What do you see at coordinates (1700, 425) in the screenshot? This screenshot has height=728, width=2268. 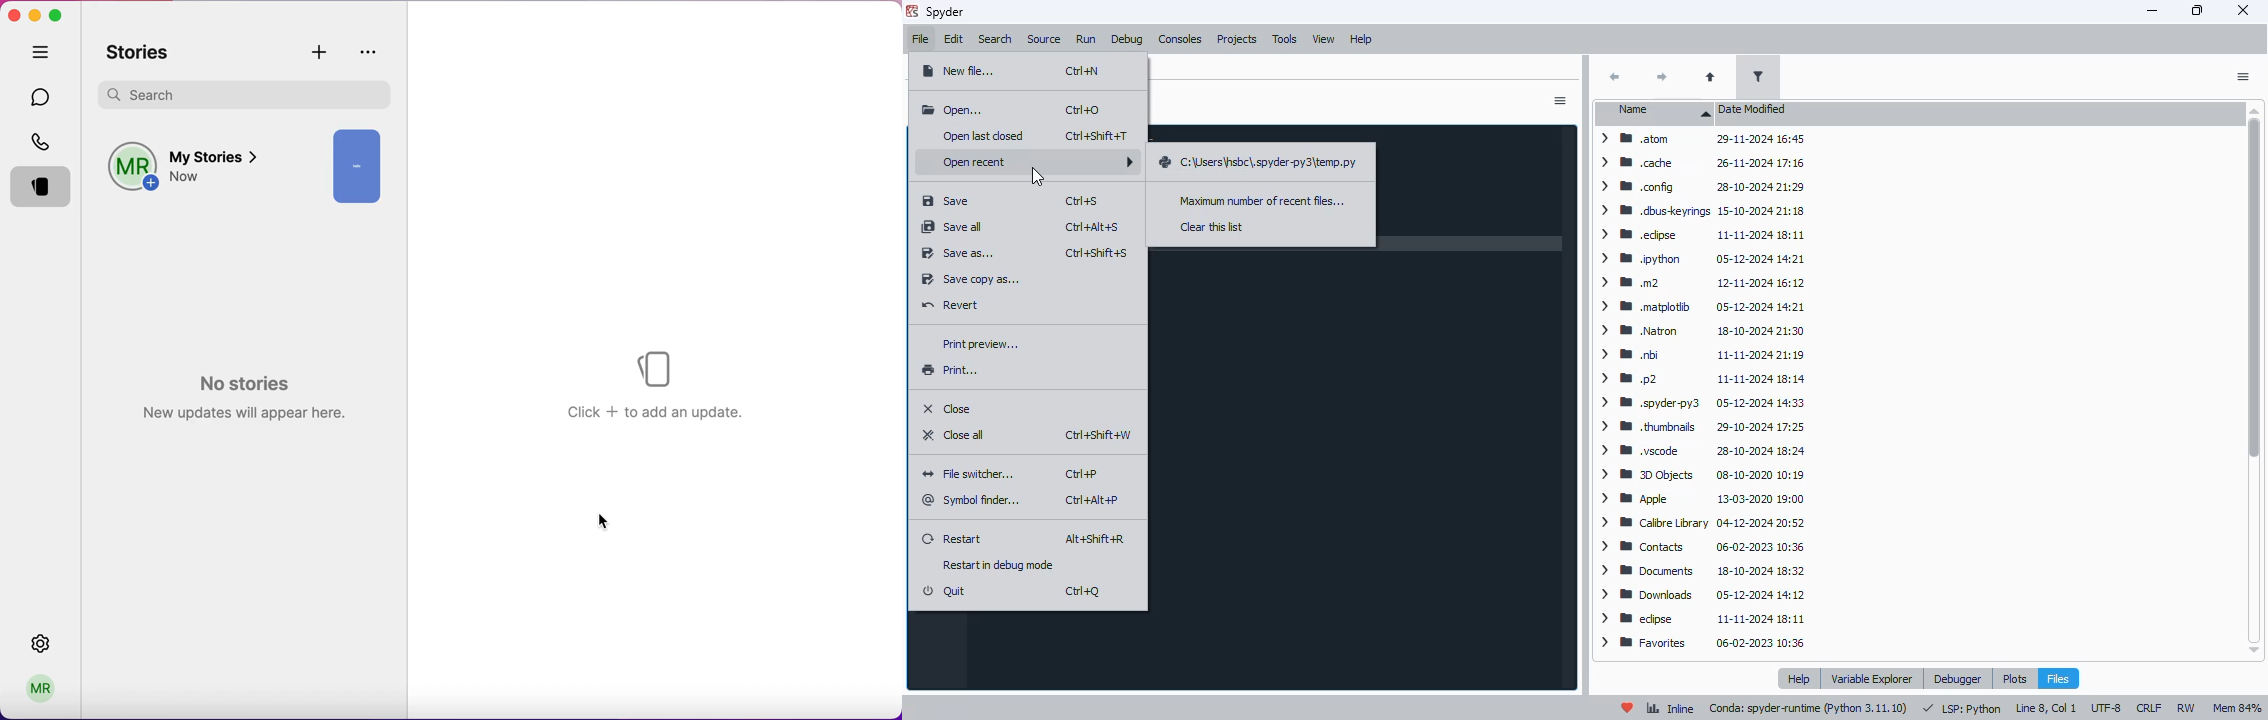 I see `> WB thumbnails 29-10-2024 17:25` at bounding box center [1700, 425].